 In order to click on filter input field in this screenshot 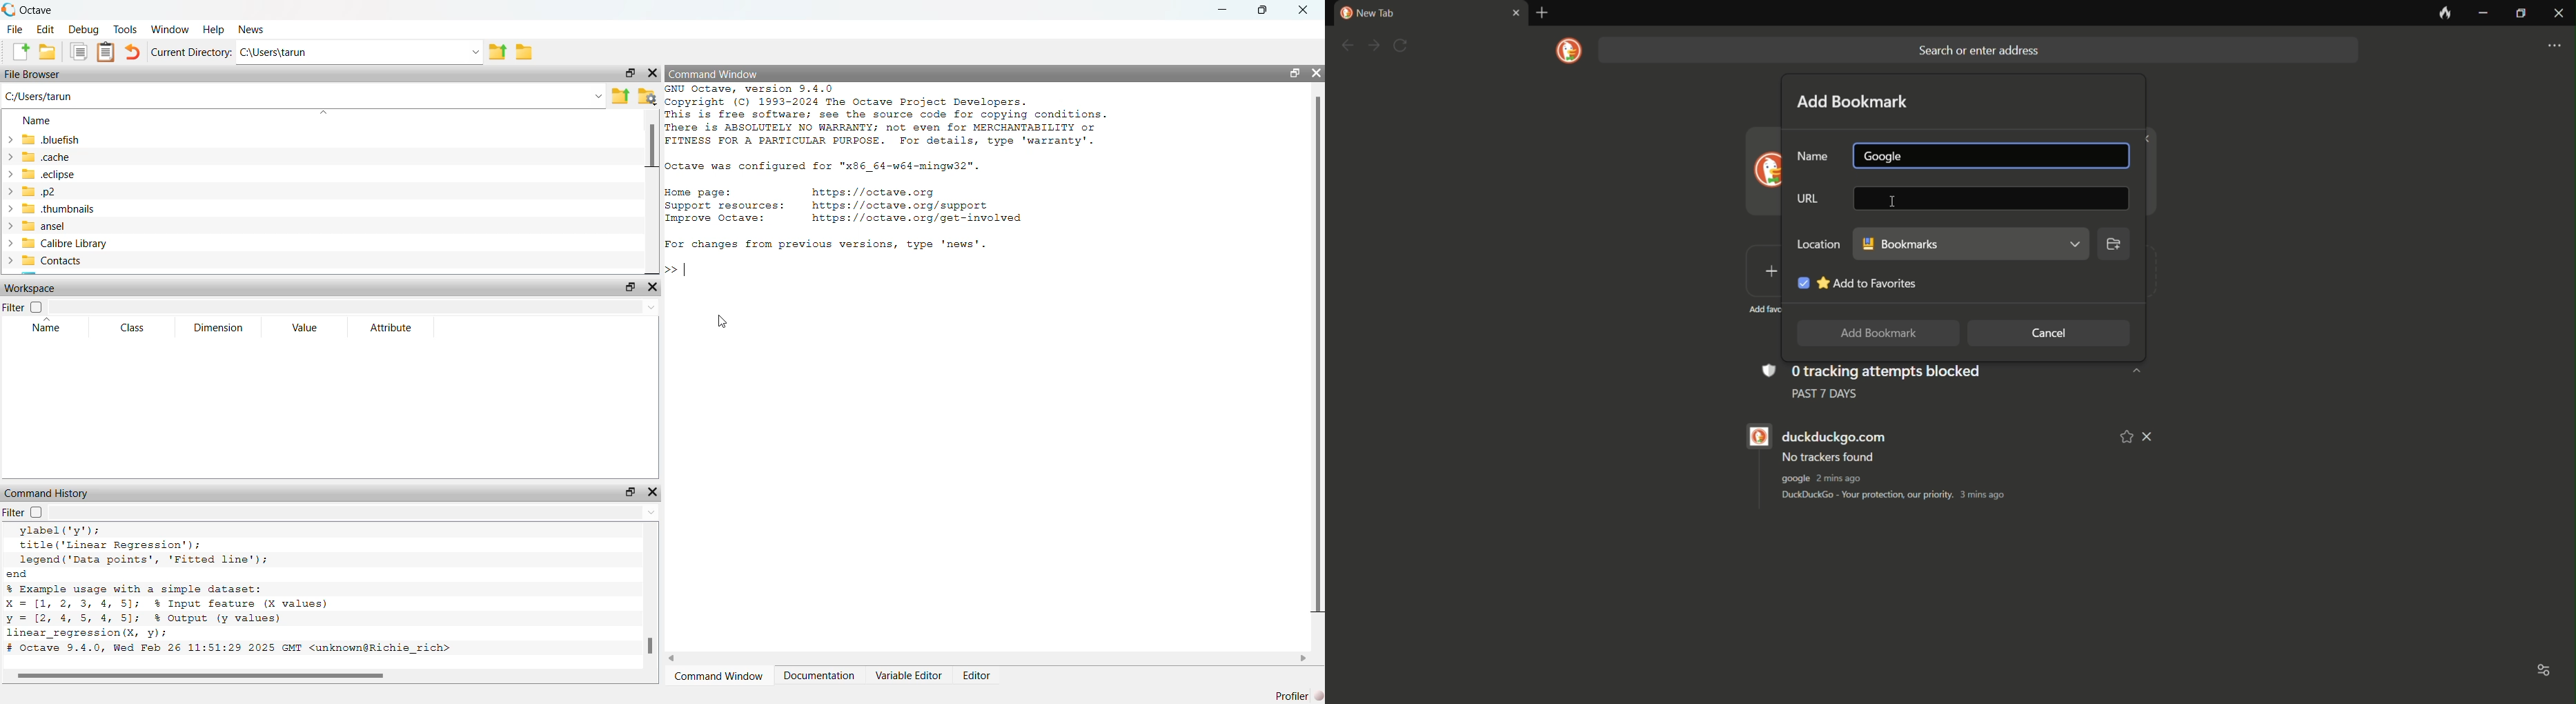, I will do `click(352, 306)`.